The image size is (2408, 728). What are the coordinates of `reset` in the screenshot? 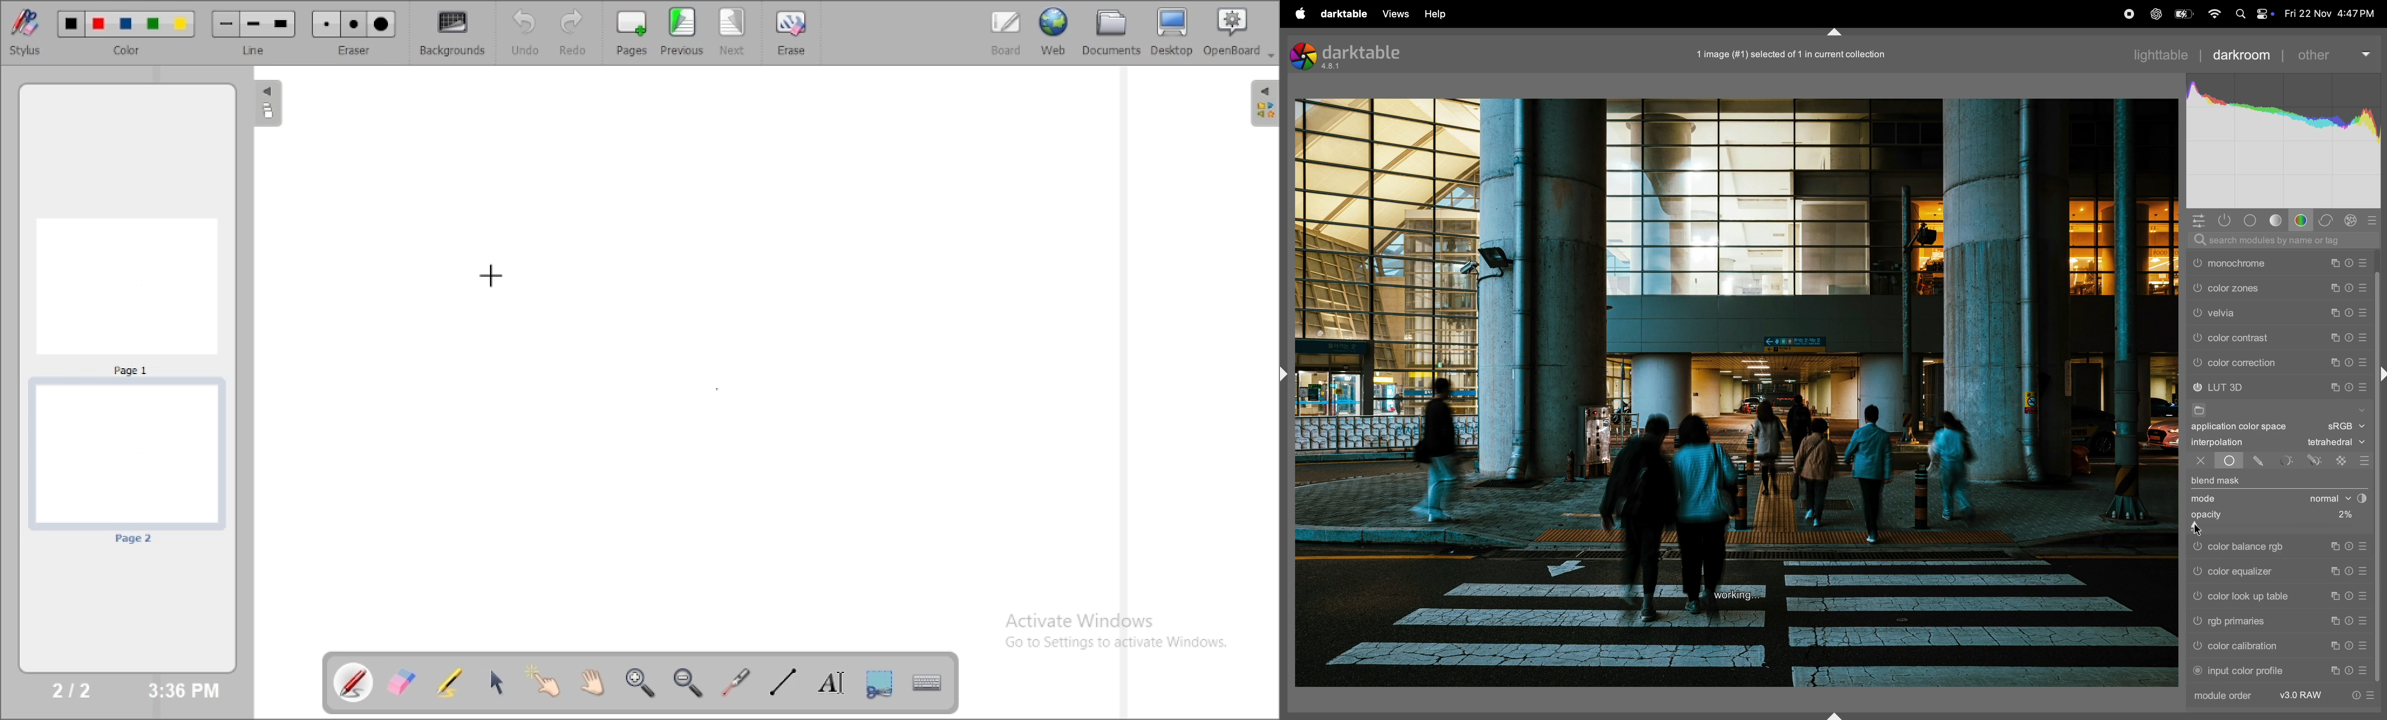 It's located at (2349, 670).